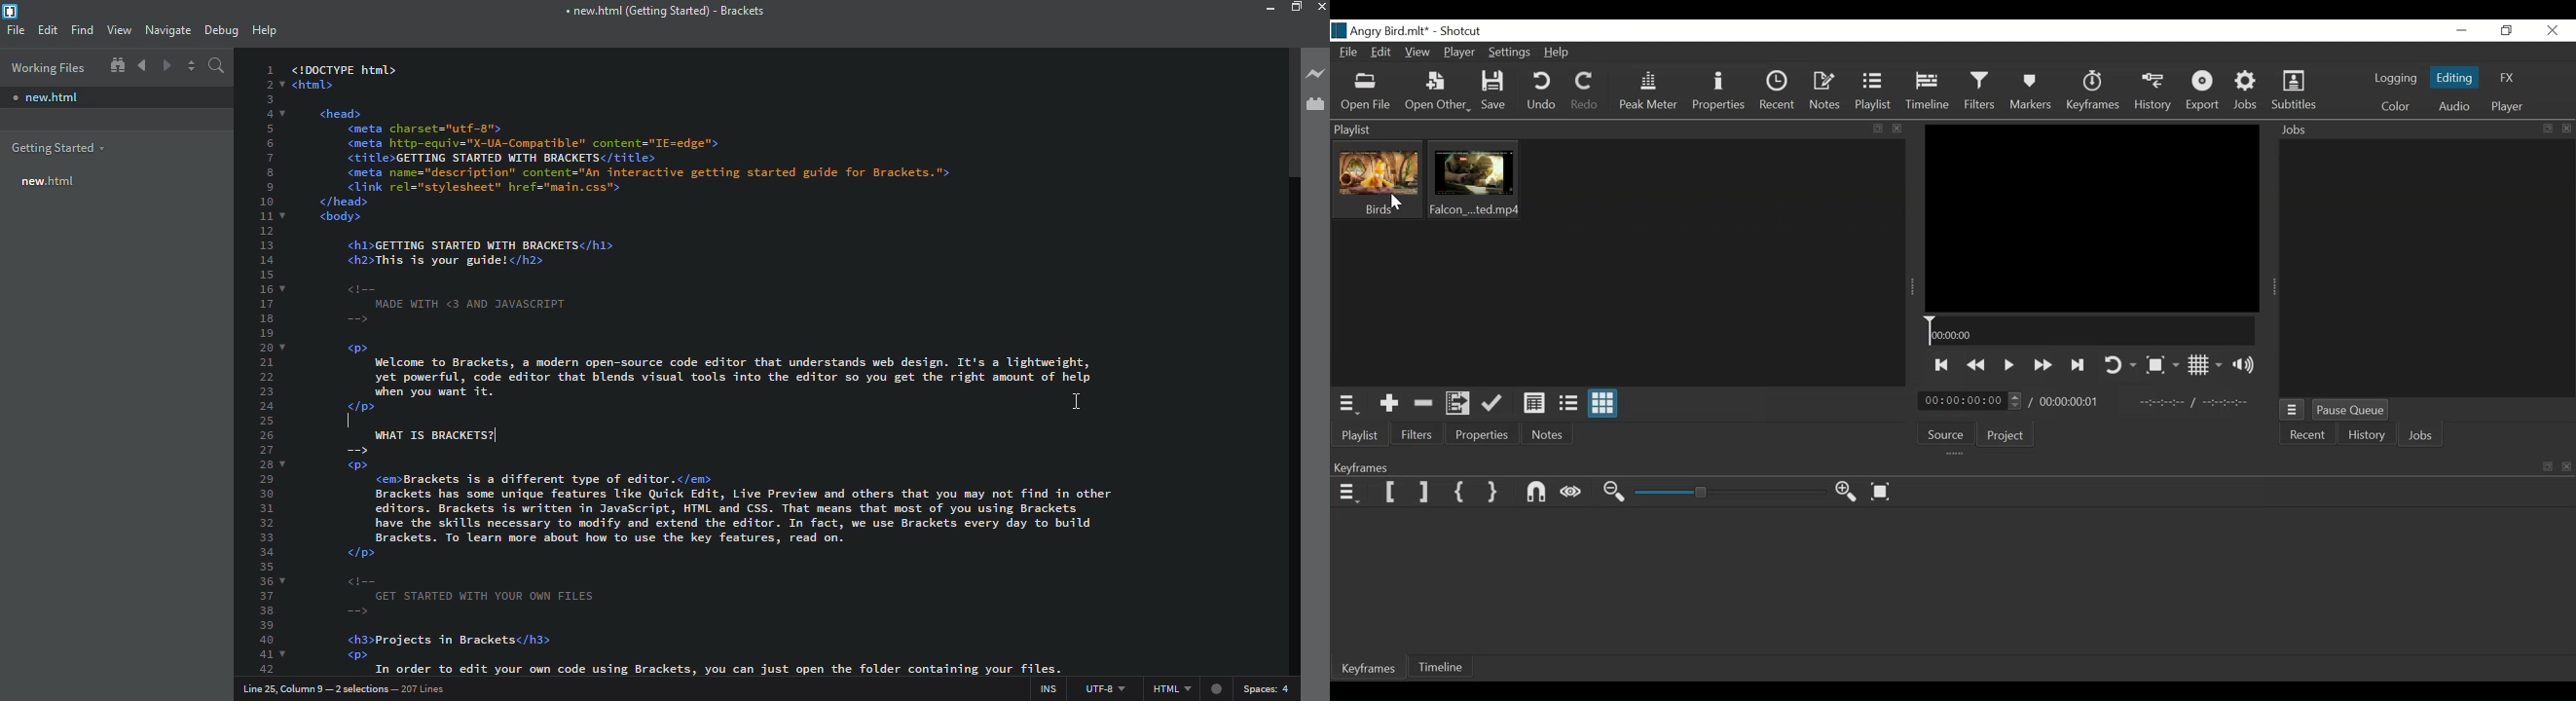 This screenshot has height=728, width=2576. I want to click on split editor, so click(192, 66).